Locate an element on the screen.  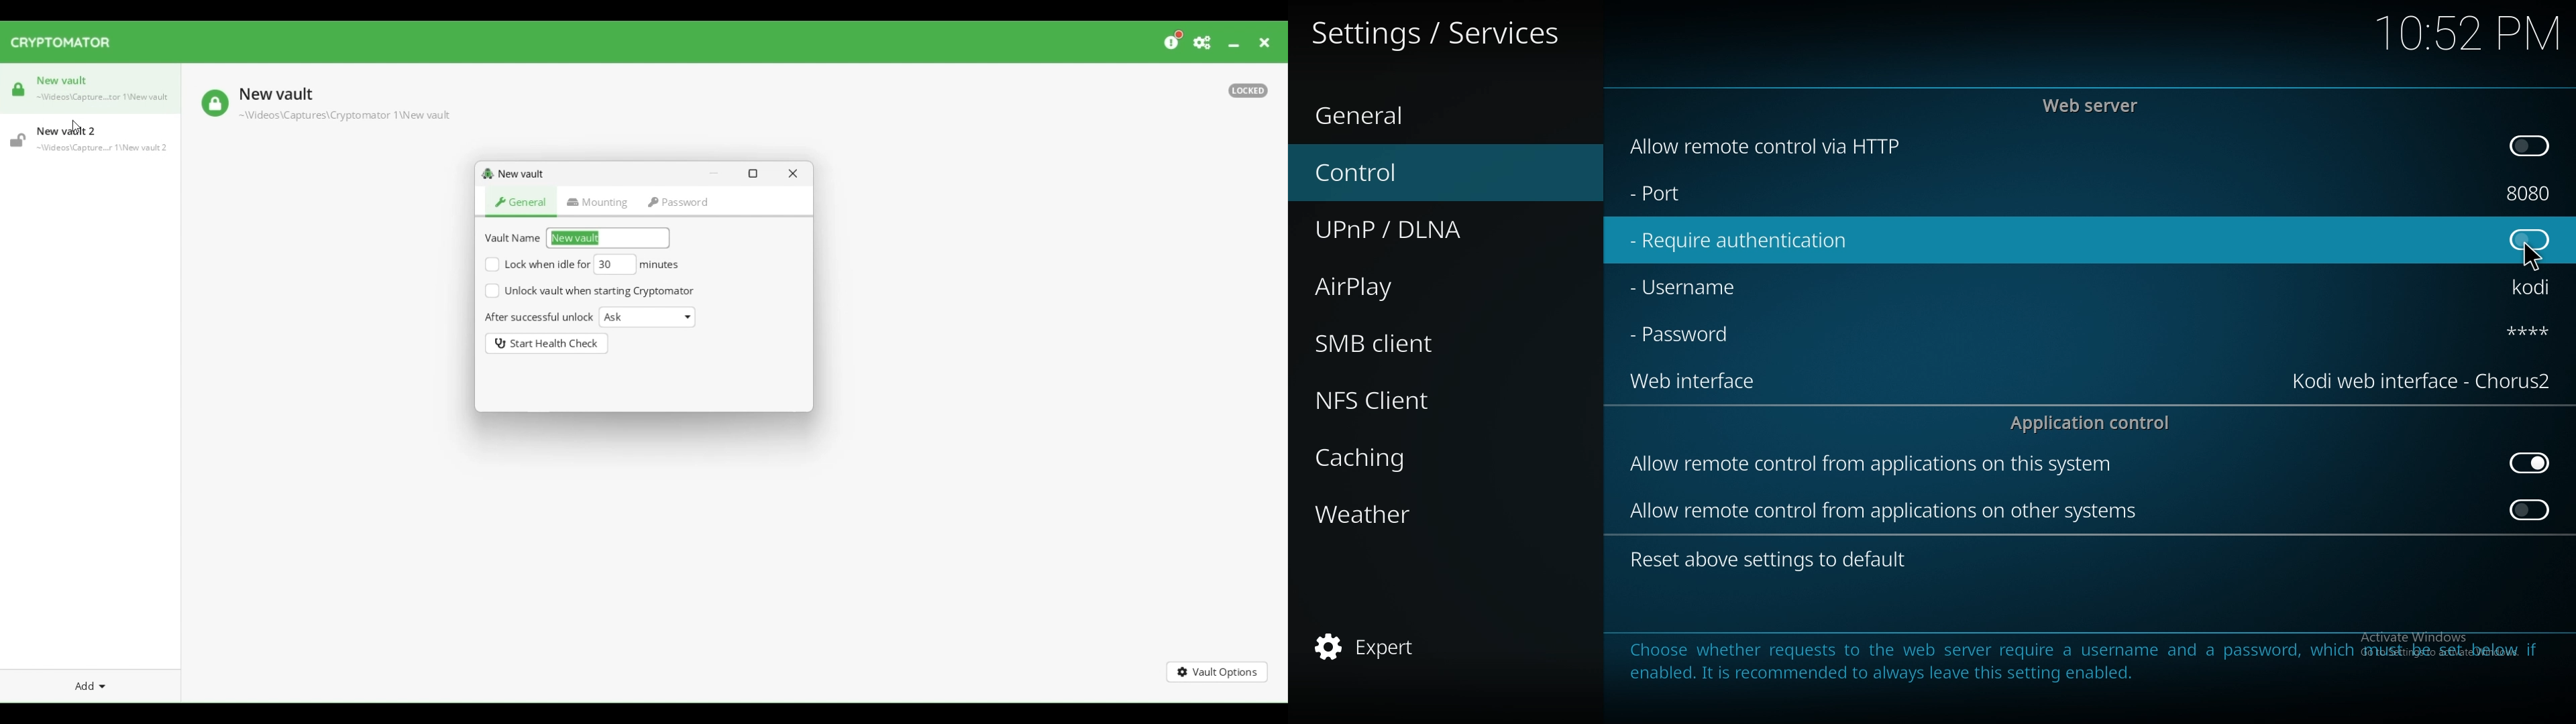
username is located at coordinates (1697, 286).